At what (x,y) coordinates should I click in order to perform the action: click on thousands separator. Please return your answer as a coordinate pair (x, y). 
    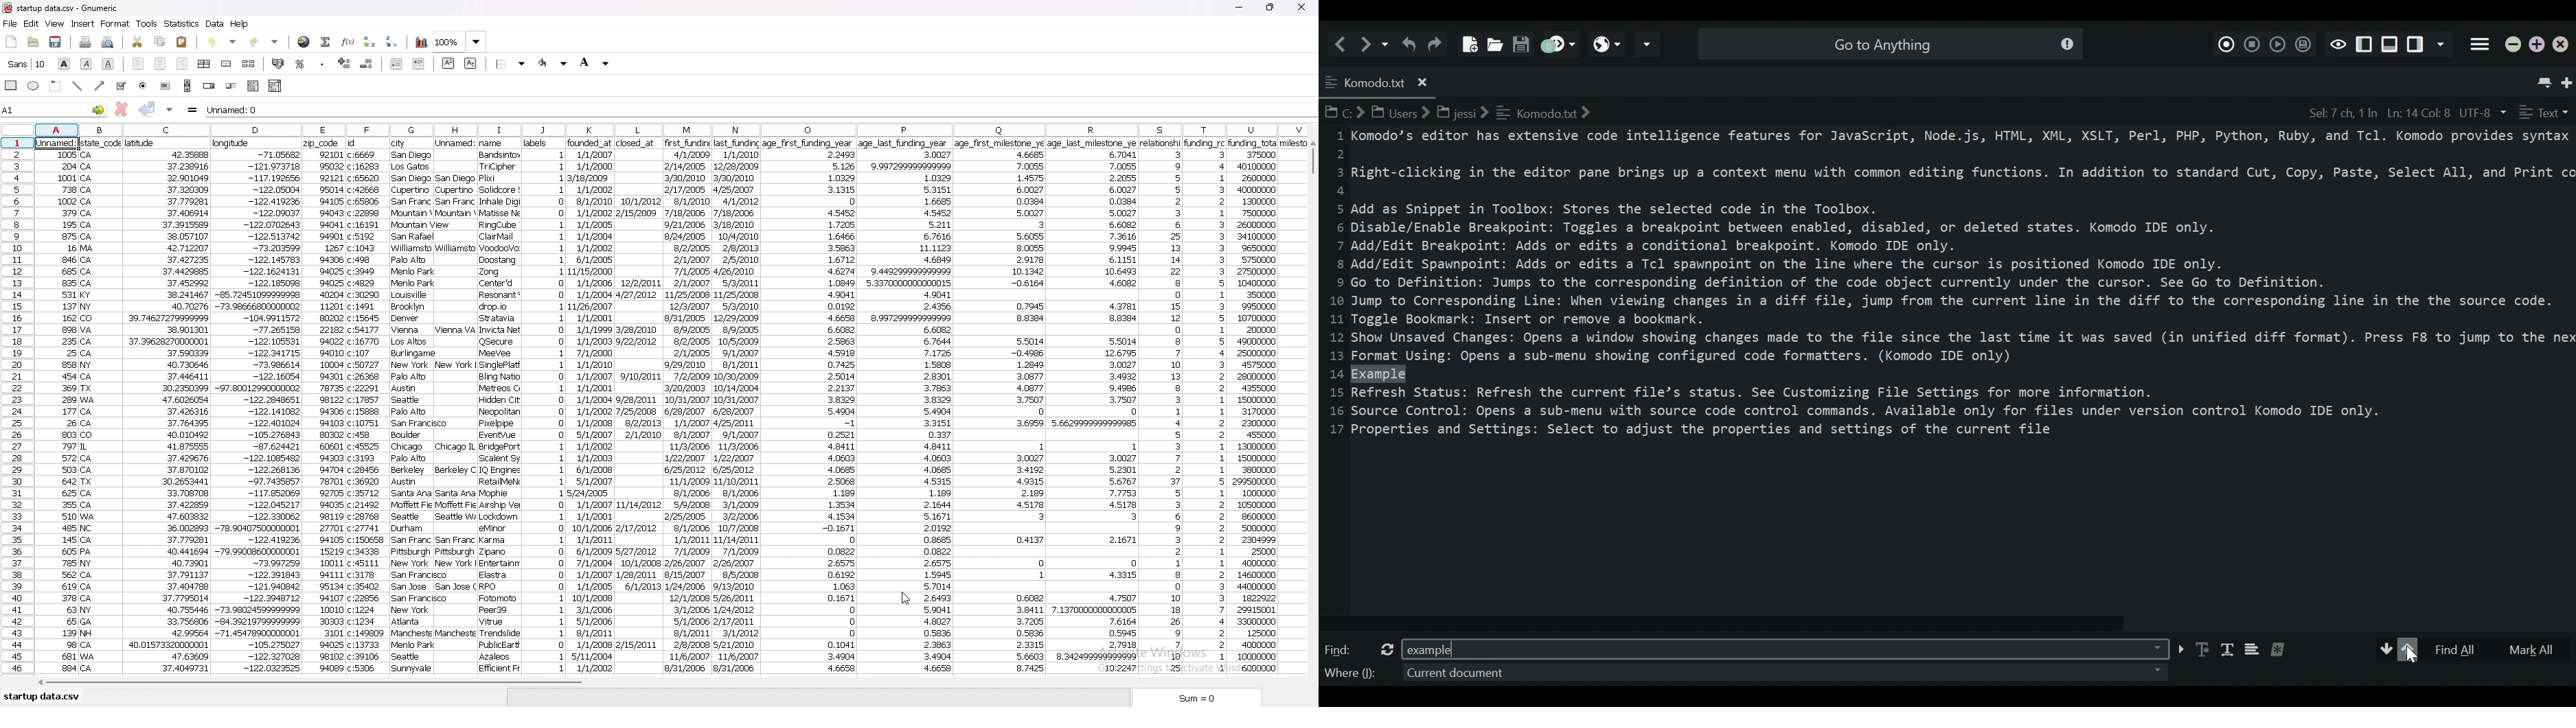
    Looking at the image, I should click on (322, 62).